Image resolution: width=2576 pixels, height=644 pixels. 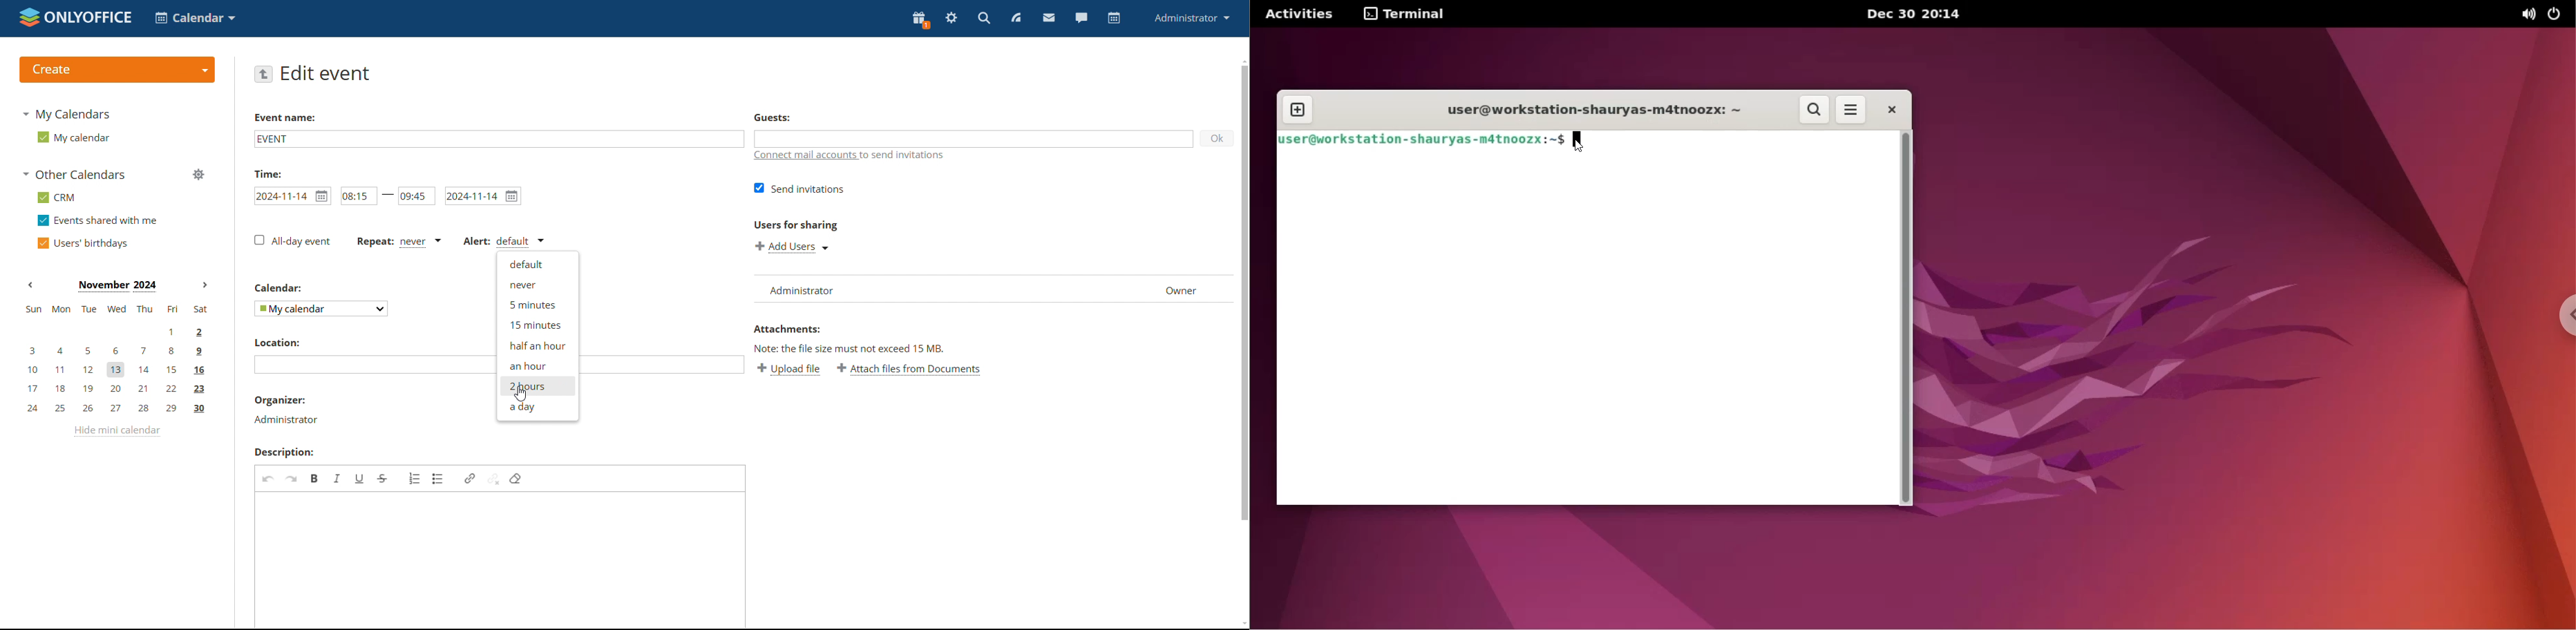 I want to click on my calendars, so click(x=68, y=115).